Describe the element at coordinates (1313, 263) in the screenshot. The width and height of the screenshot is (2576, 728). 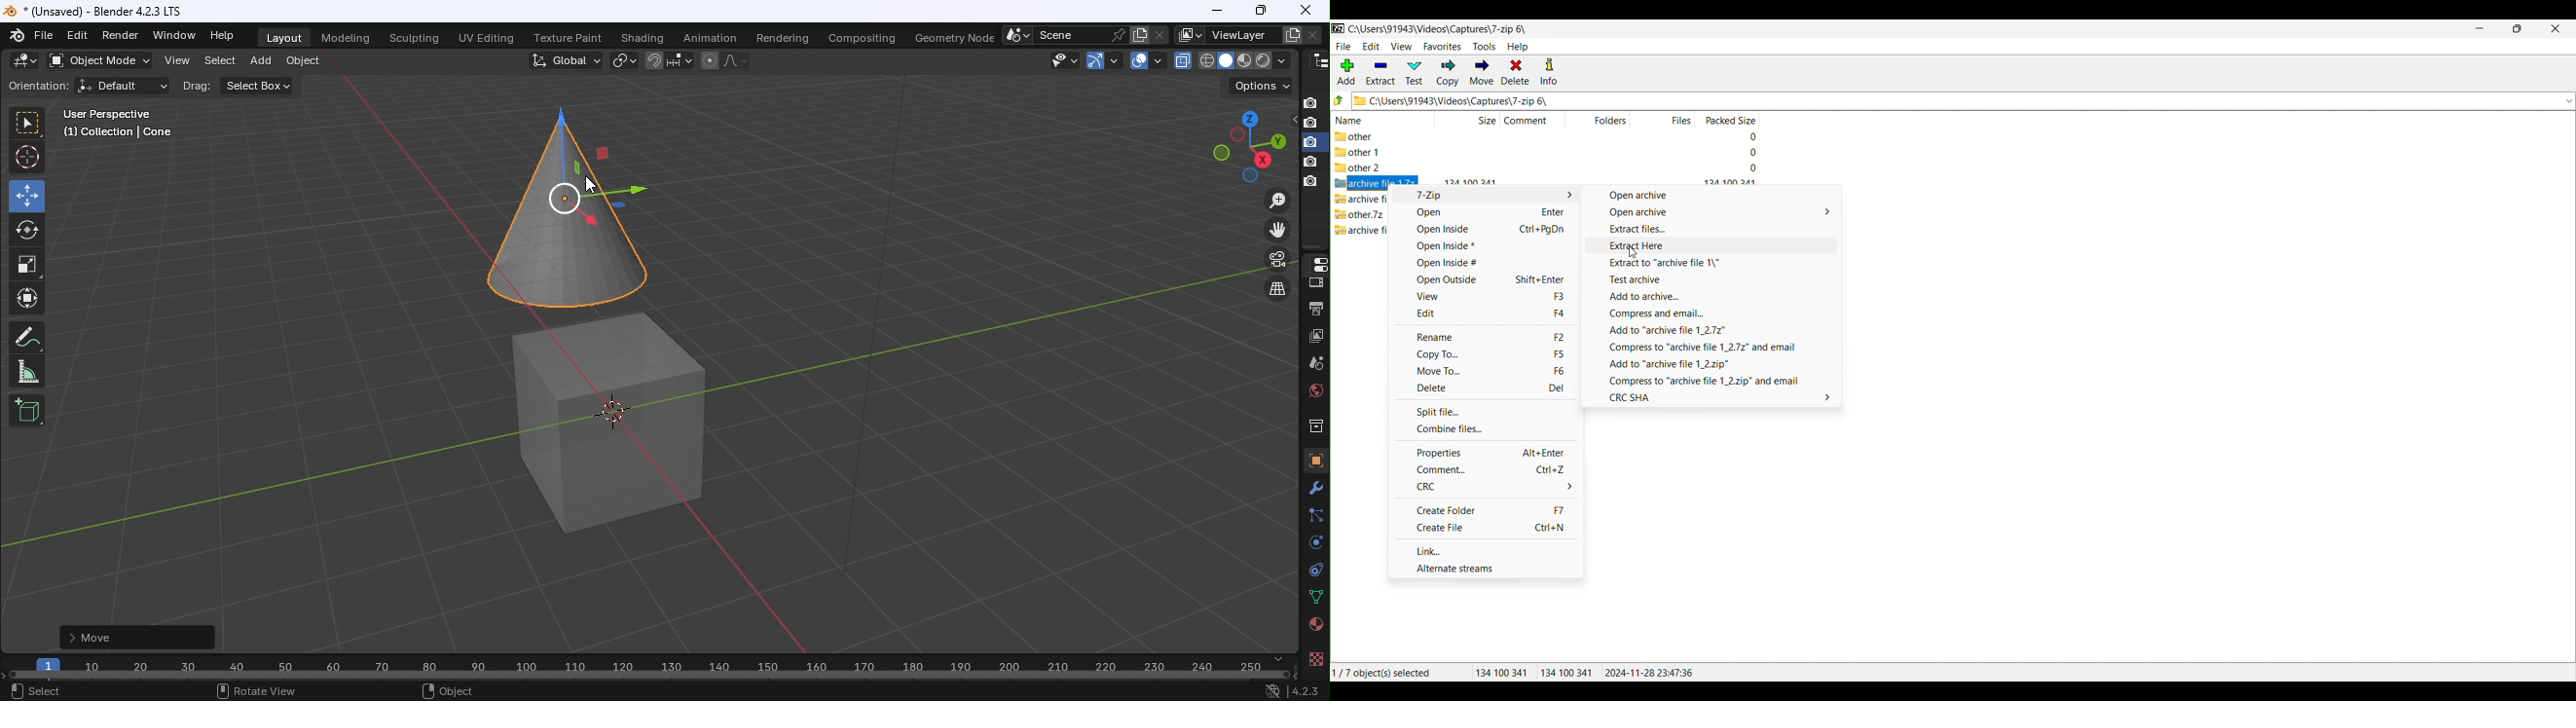
I see `Editor type` at that location.